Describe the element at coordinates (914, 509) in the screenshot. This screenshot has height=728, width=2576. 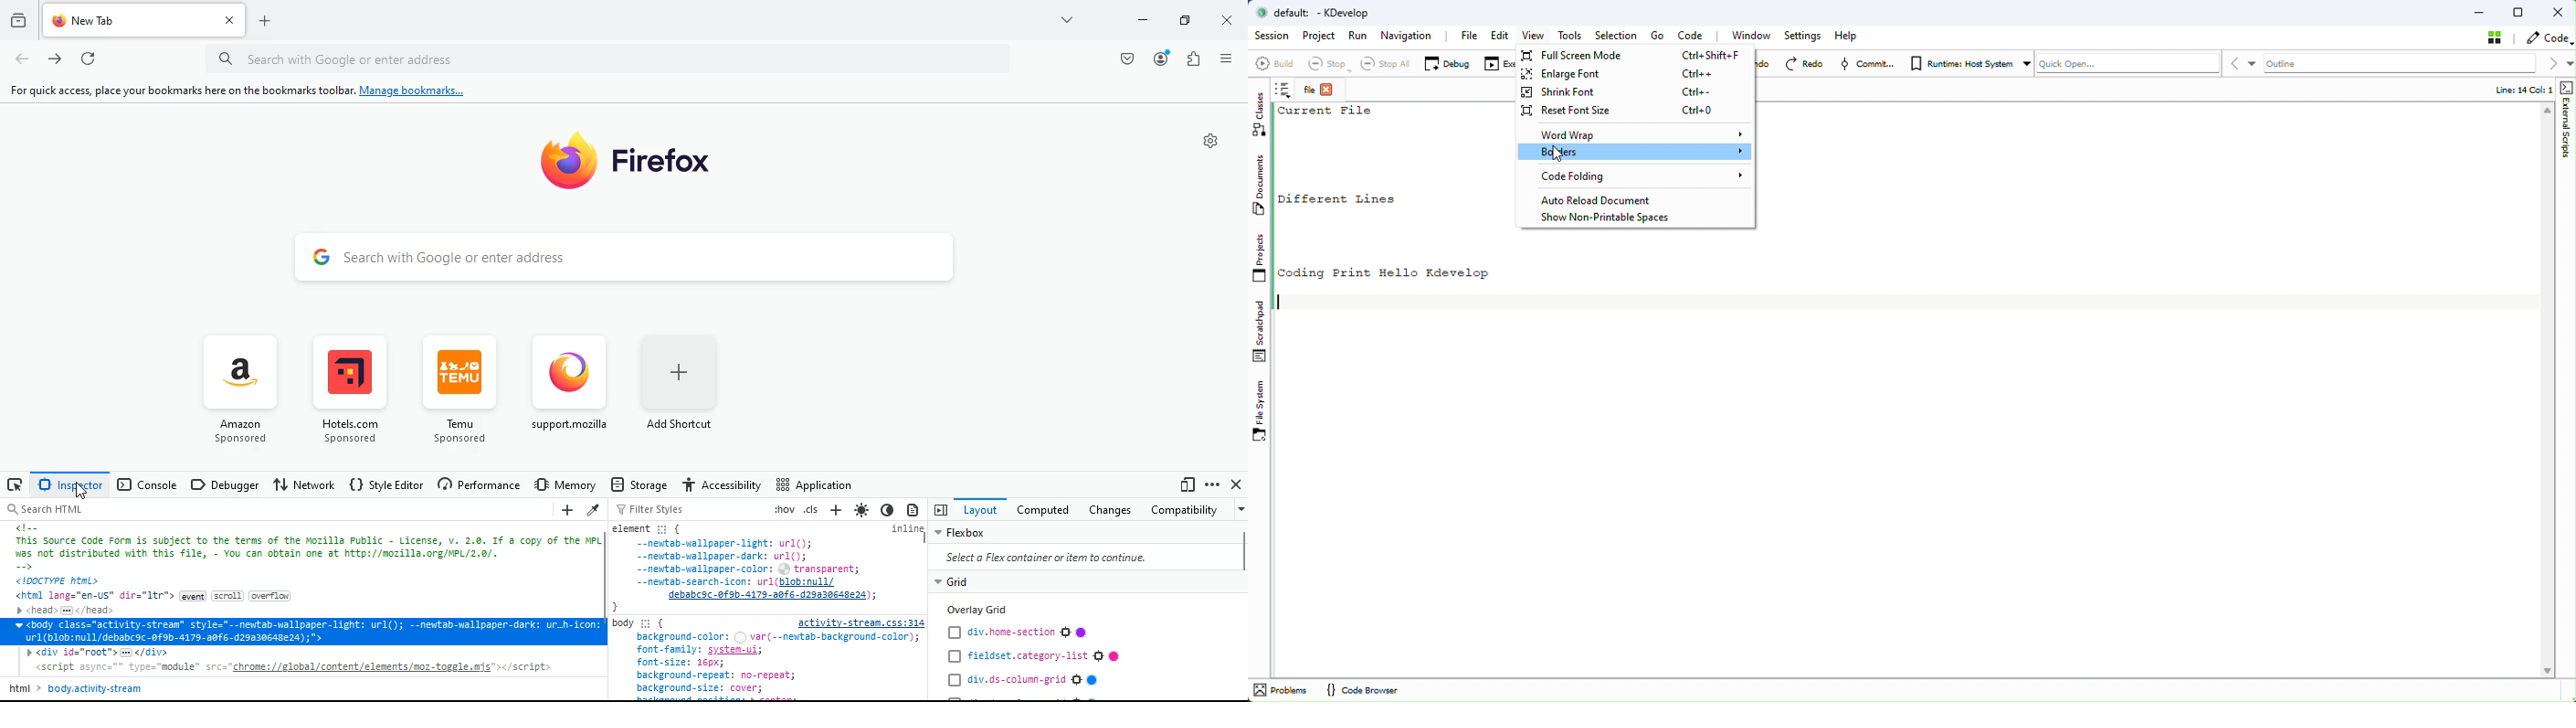
I see `documents` at that location.